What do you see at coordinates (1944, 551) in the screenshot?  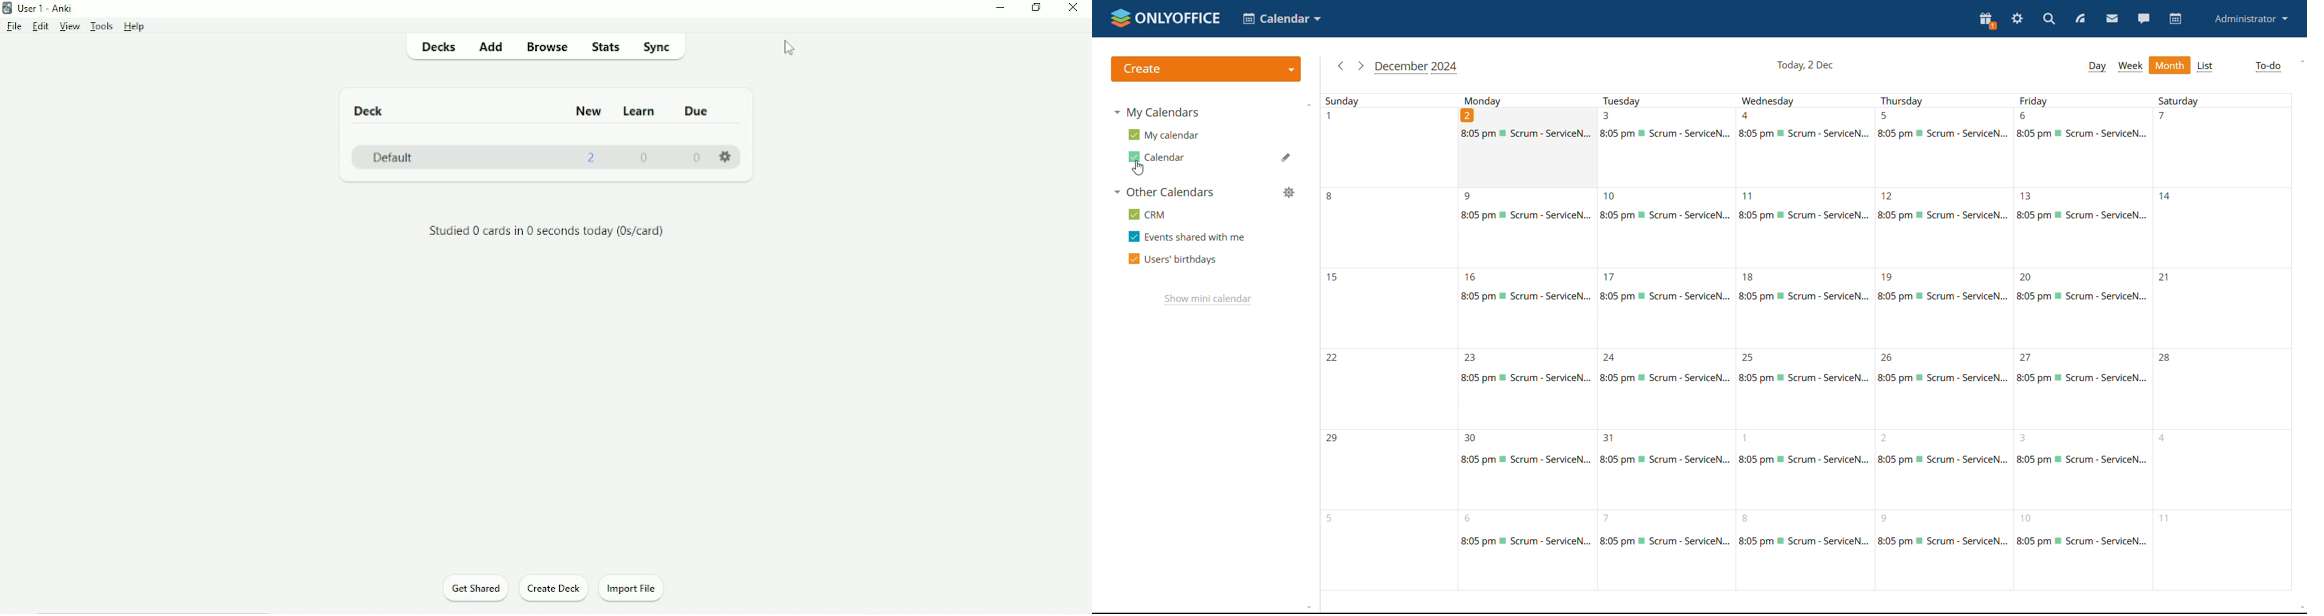 I see `8` at bounding box center [1944, 551].